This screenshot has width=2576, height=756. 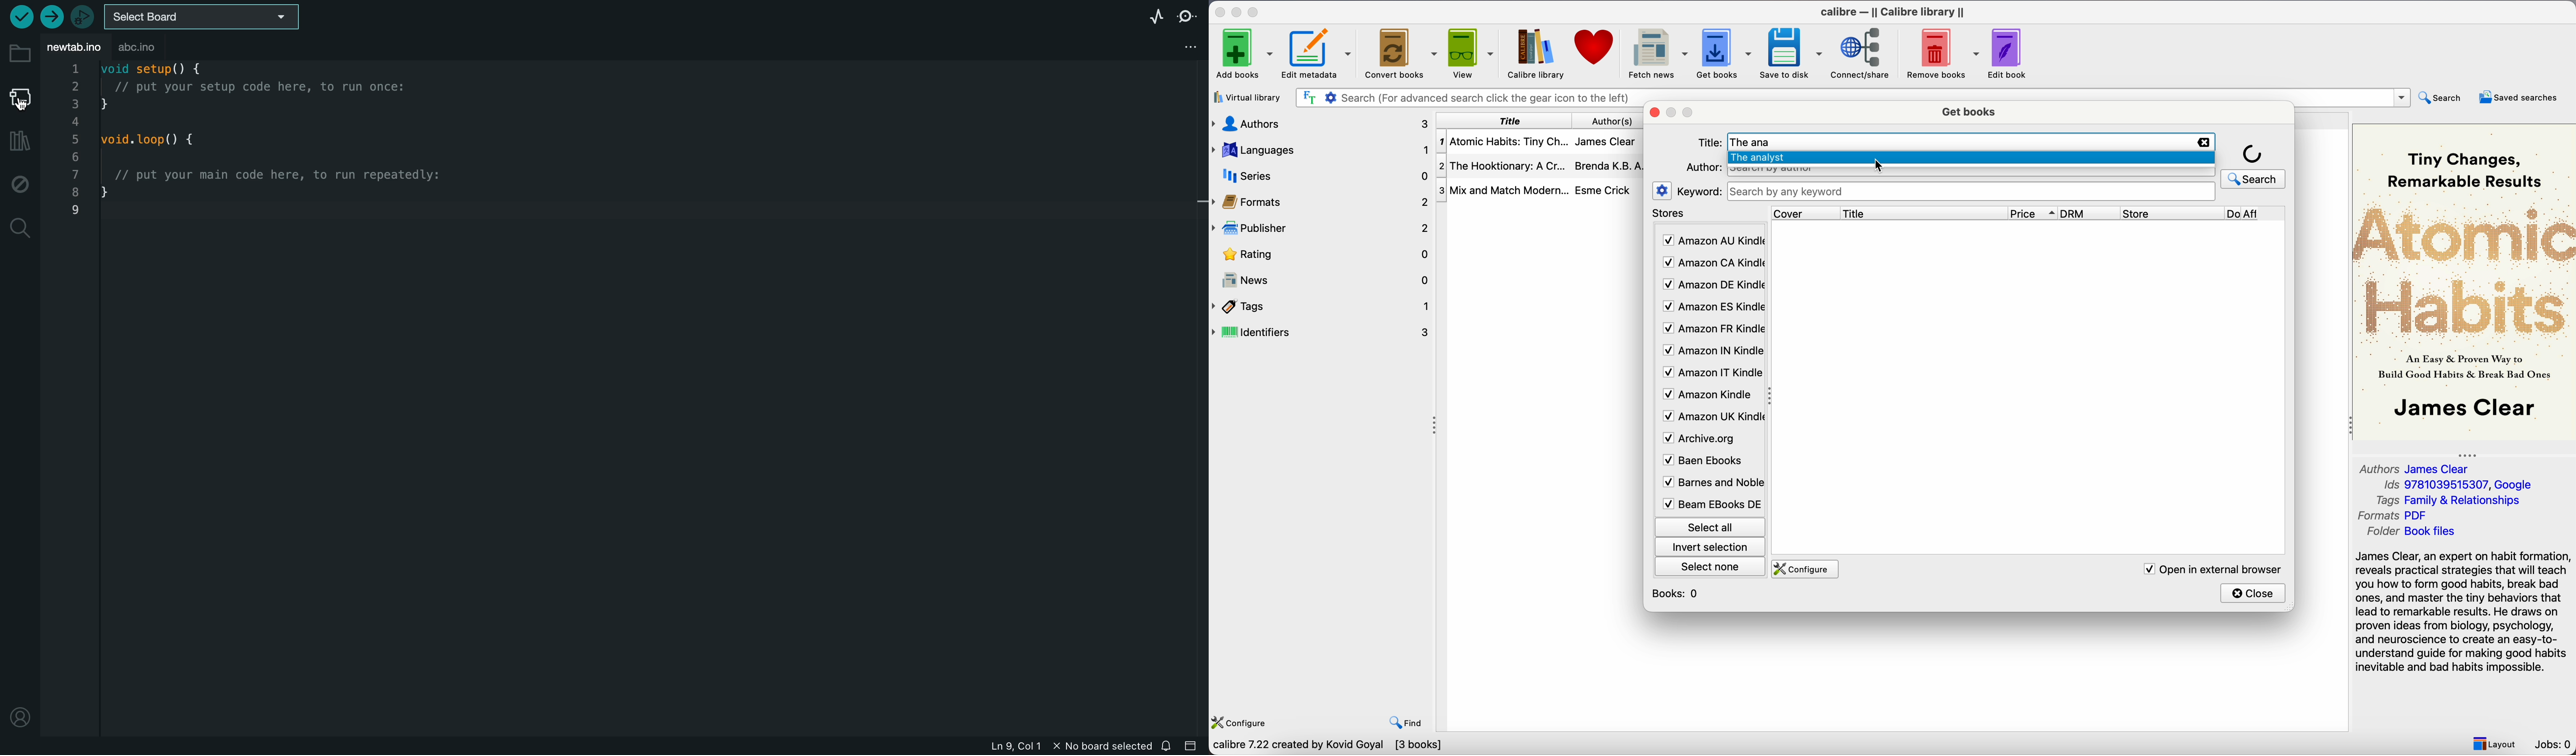 I want to click on The ana, so click(x=1753, y=142).